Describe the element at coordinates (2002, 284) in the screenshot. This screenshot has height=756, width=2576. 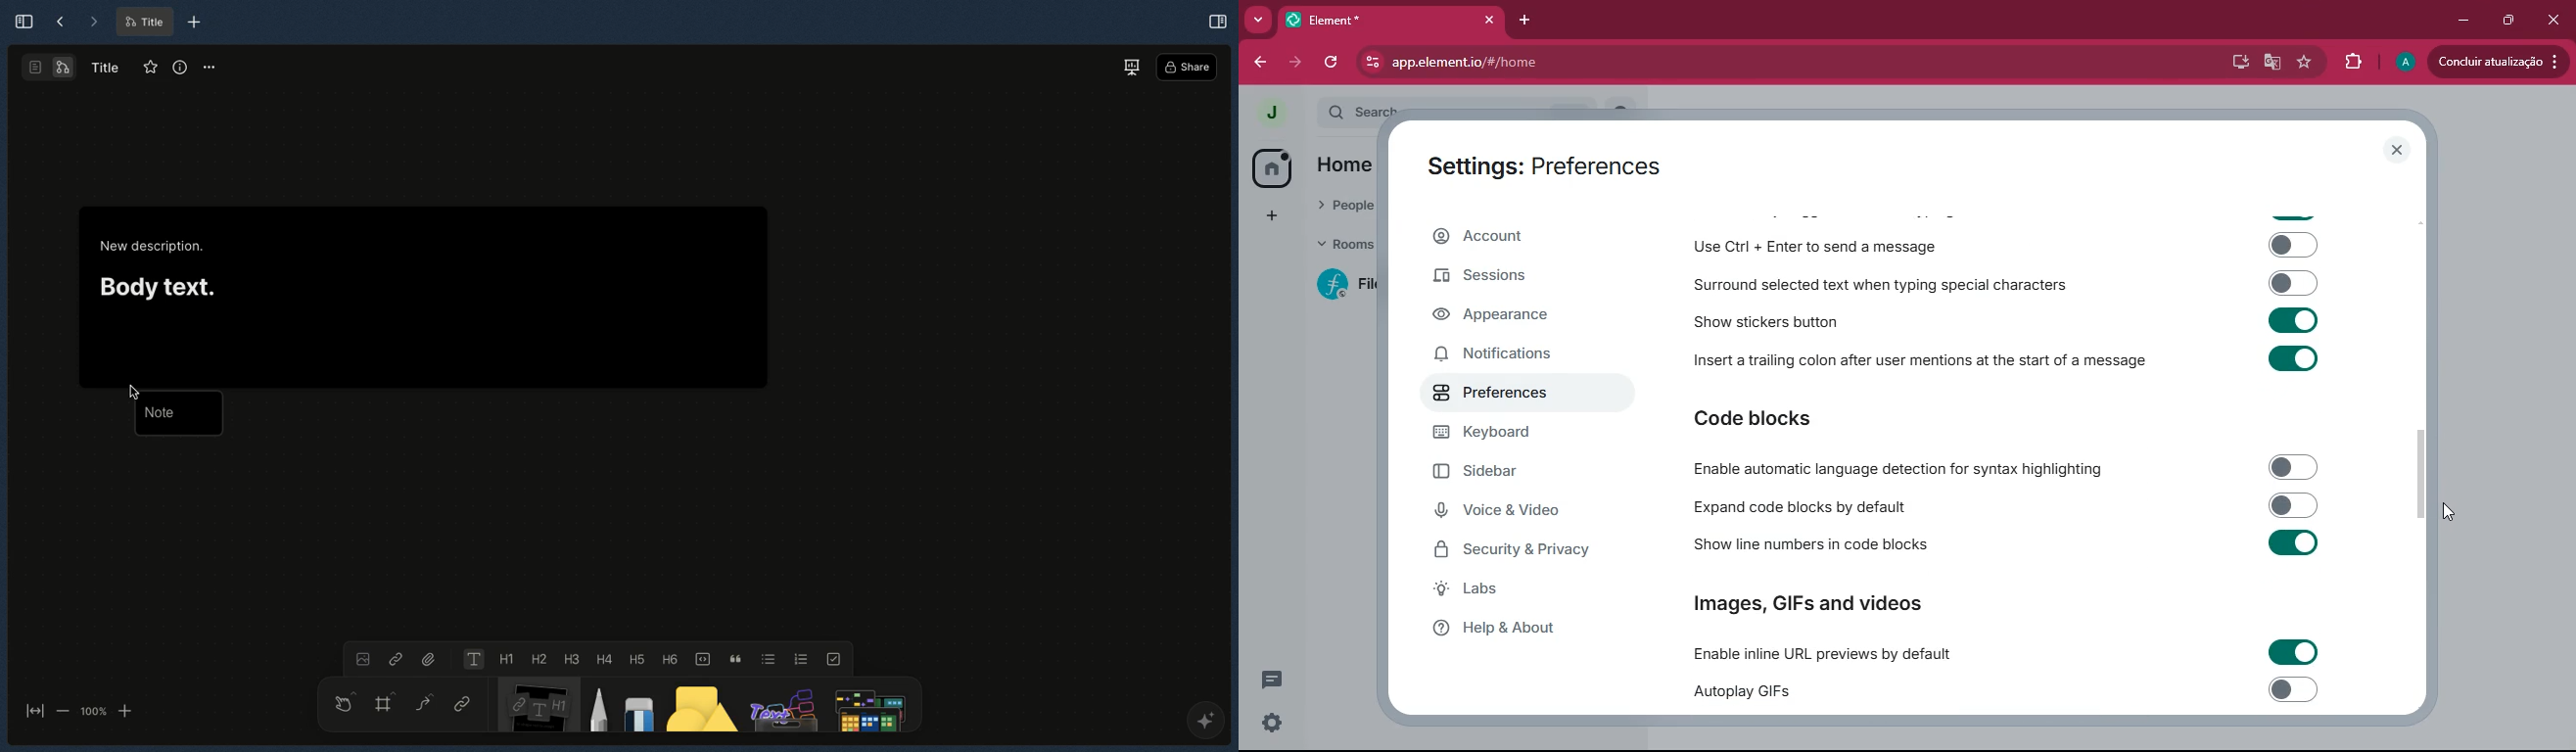
I see `Surround selected text when typing special characters` at that location.